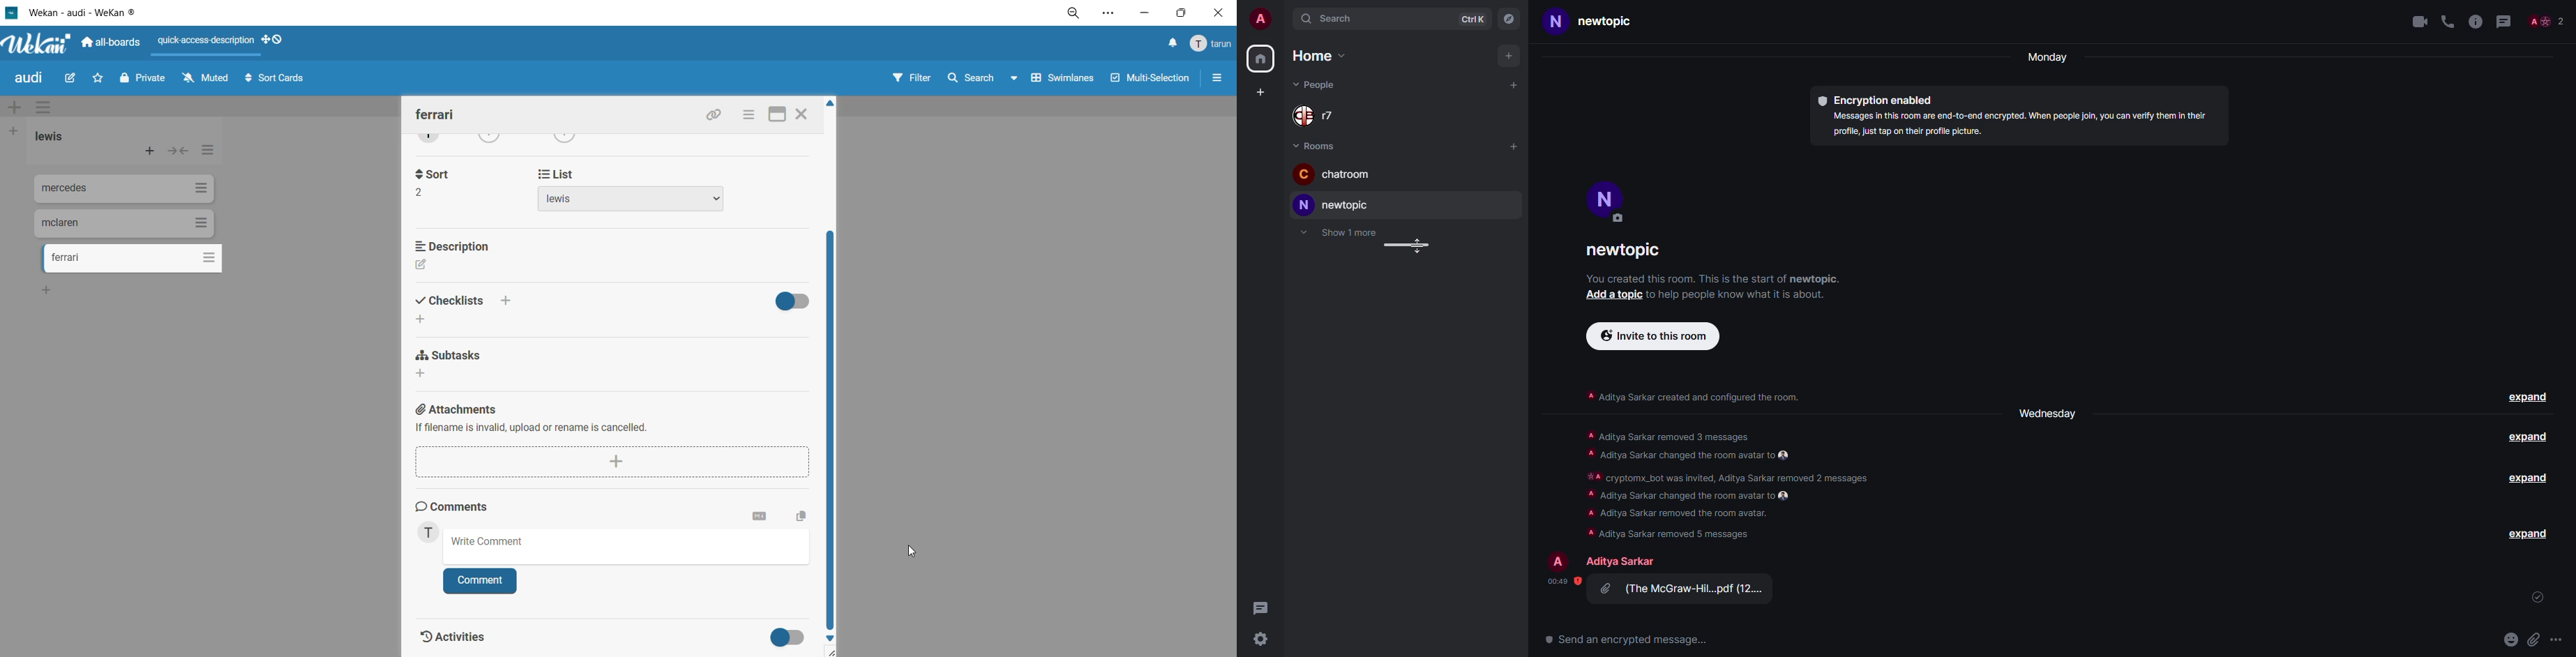 Image resolution: width=2576 pixels, height=672 pixels. Describe the element at coordinates (1625, 252) in the screenshot. I see `newtopic` at that location.